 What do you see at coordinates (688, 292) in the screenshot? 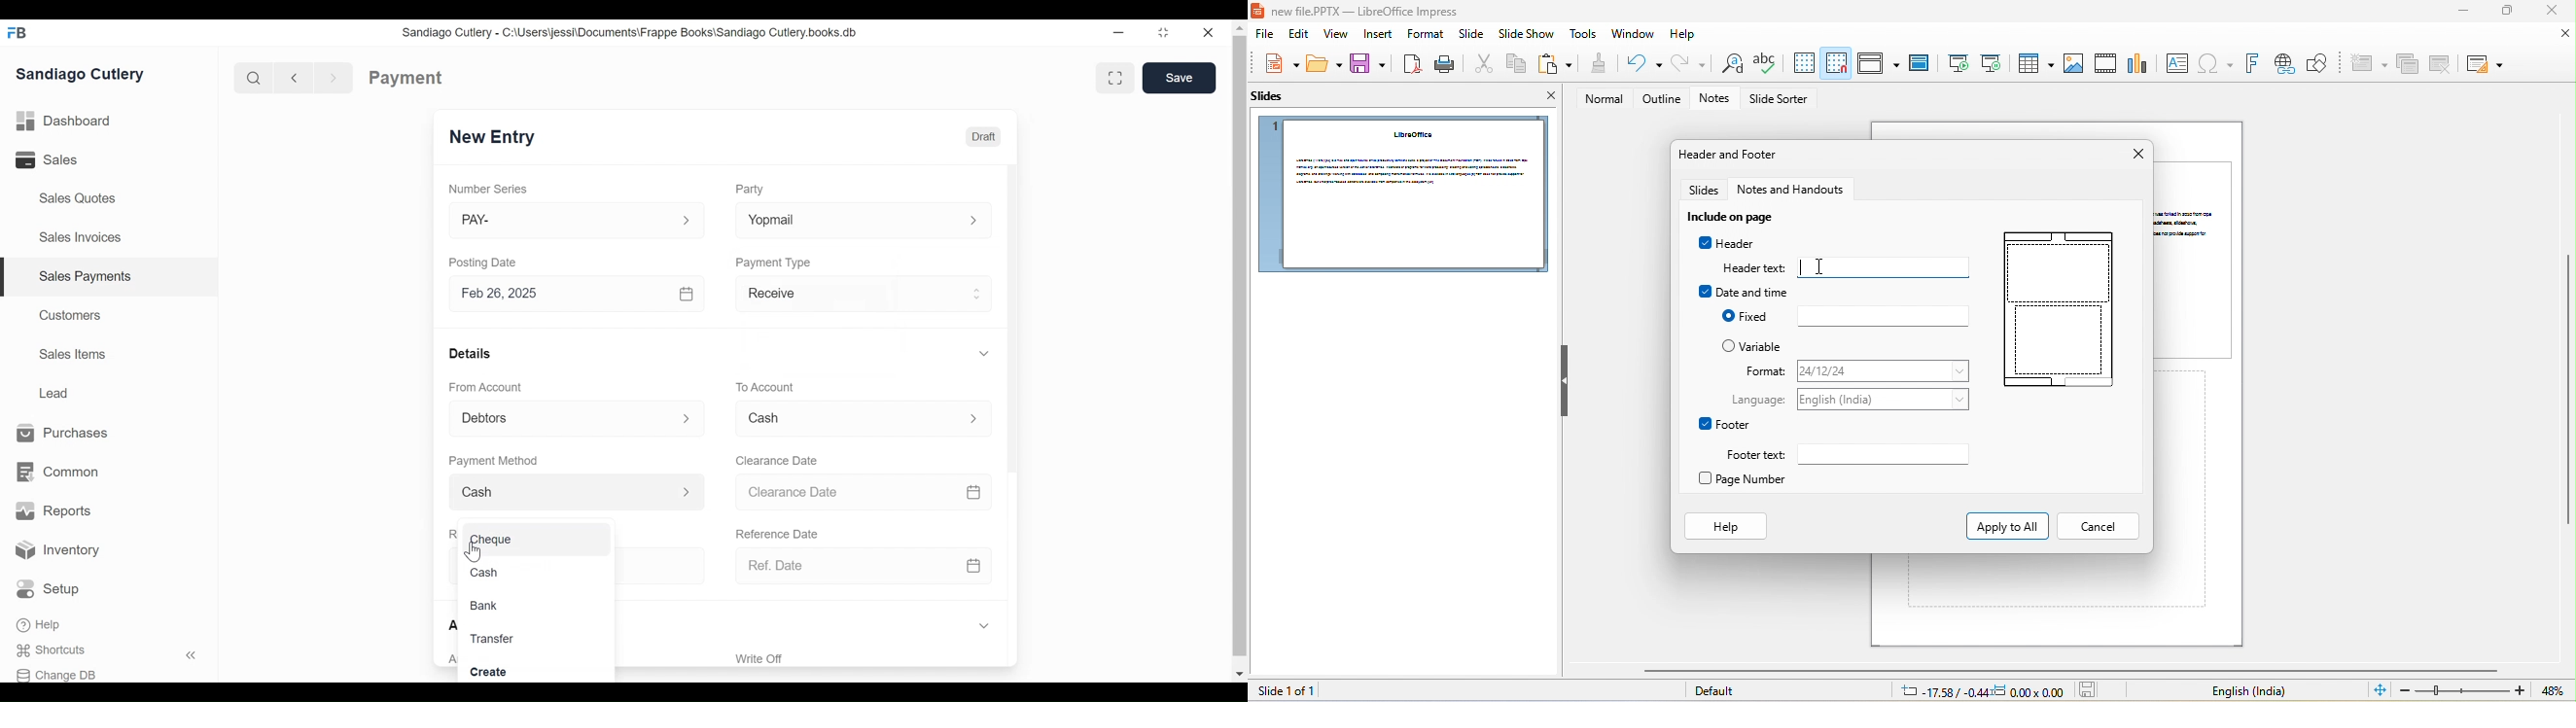
I see `Calendar` at bounding box center [688, 292].